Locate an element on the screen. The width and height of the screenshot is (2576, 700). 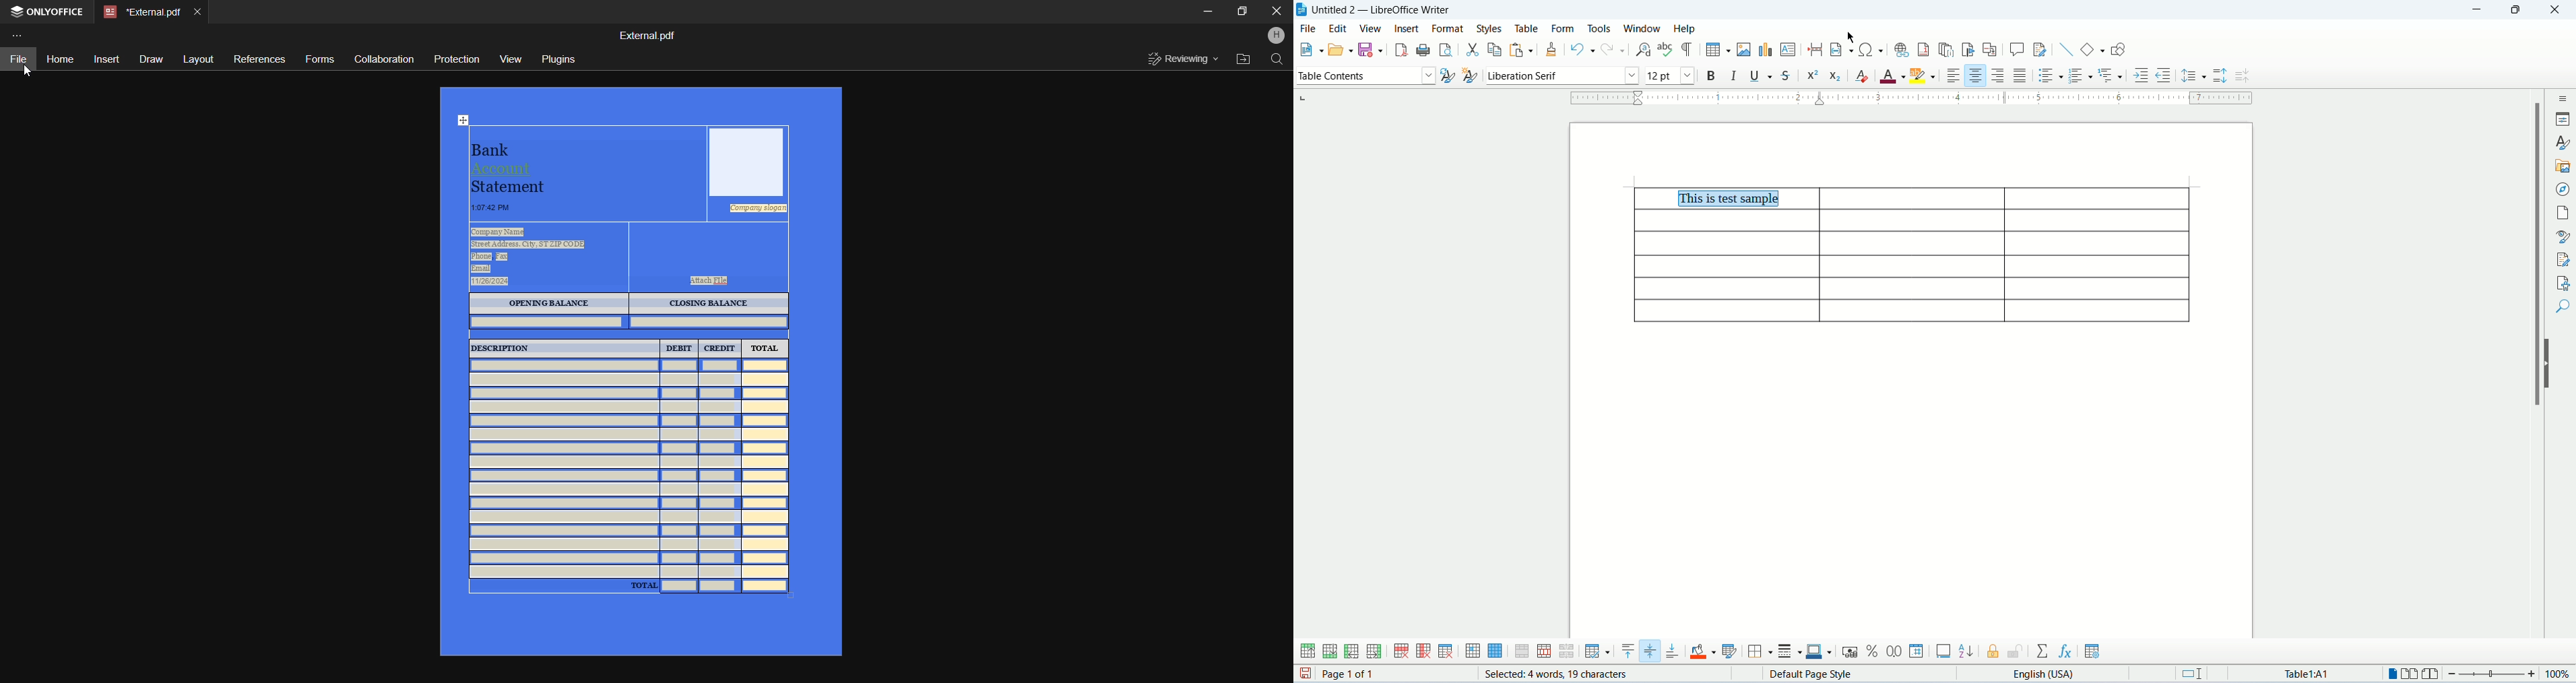
insert hyperlink is located at coordinates (1903, 49).